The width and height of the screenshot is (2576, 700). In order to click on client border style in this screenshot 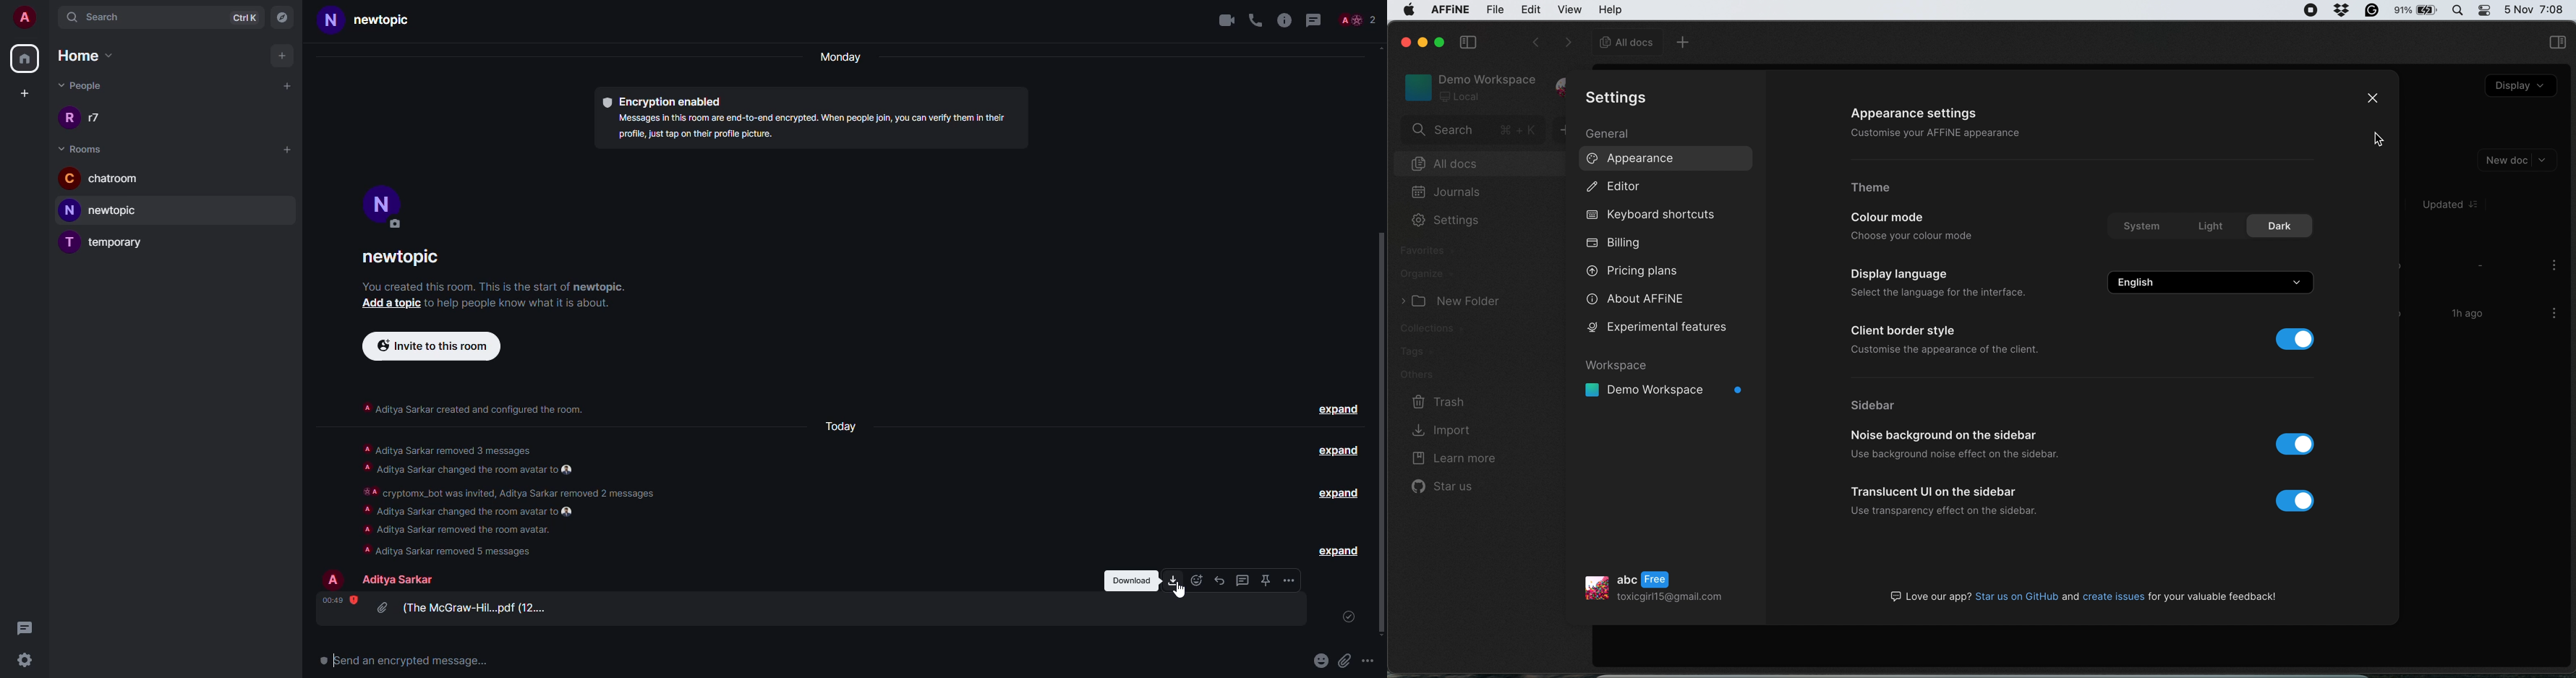, I will do `click(1906, 332)`.